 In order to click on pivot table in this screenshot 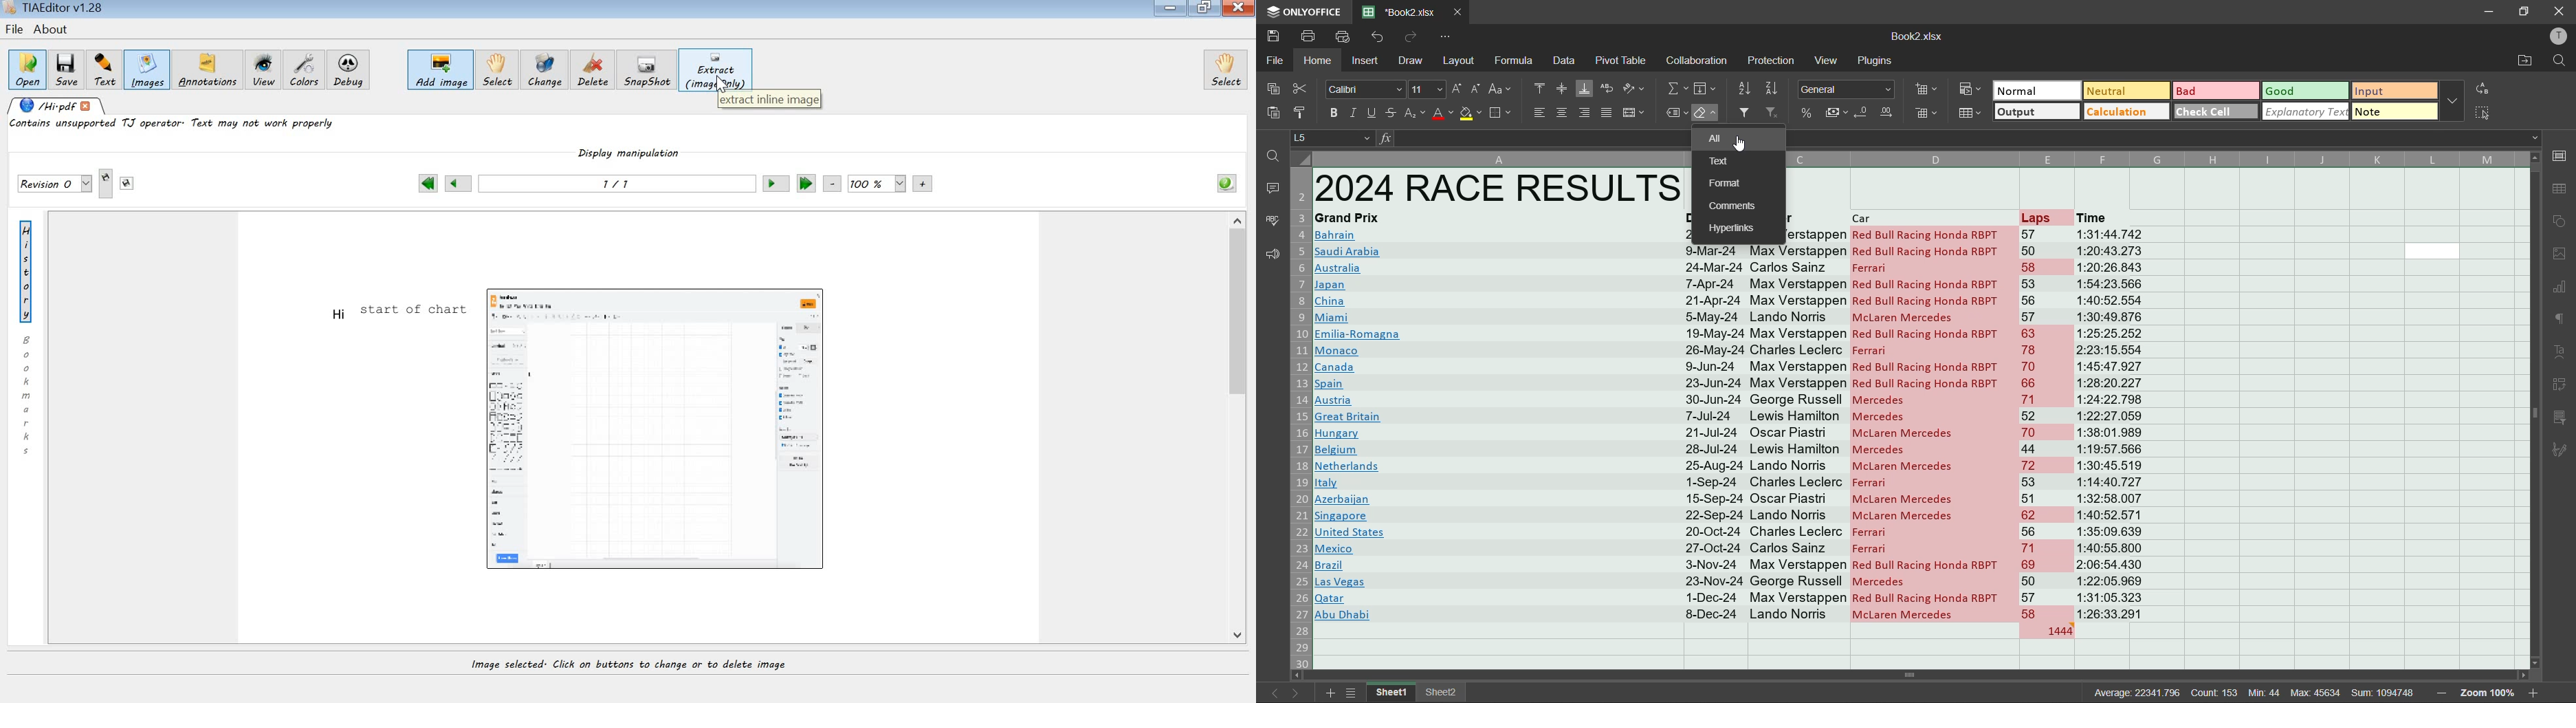, I will do `click(1622, 61)`.